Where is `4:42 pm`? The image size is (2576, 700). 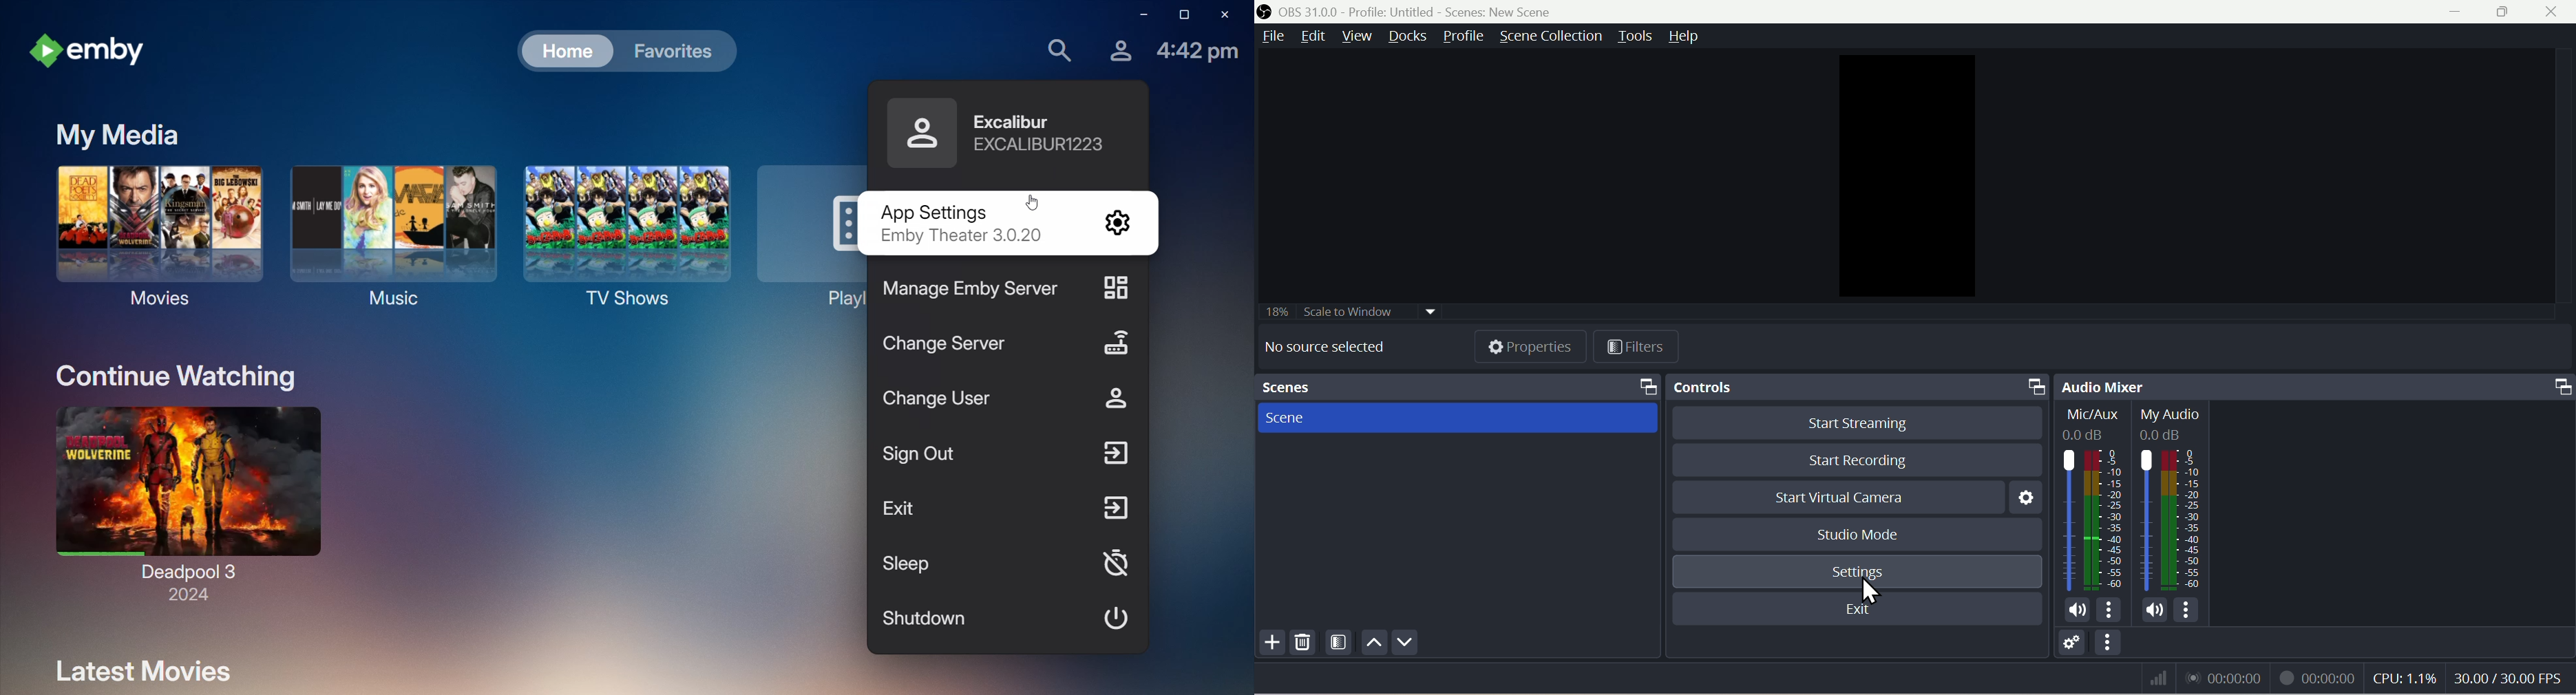 4:42 pm is located at coordinates (1198, 55).